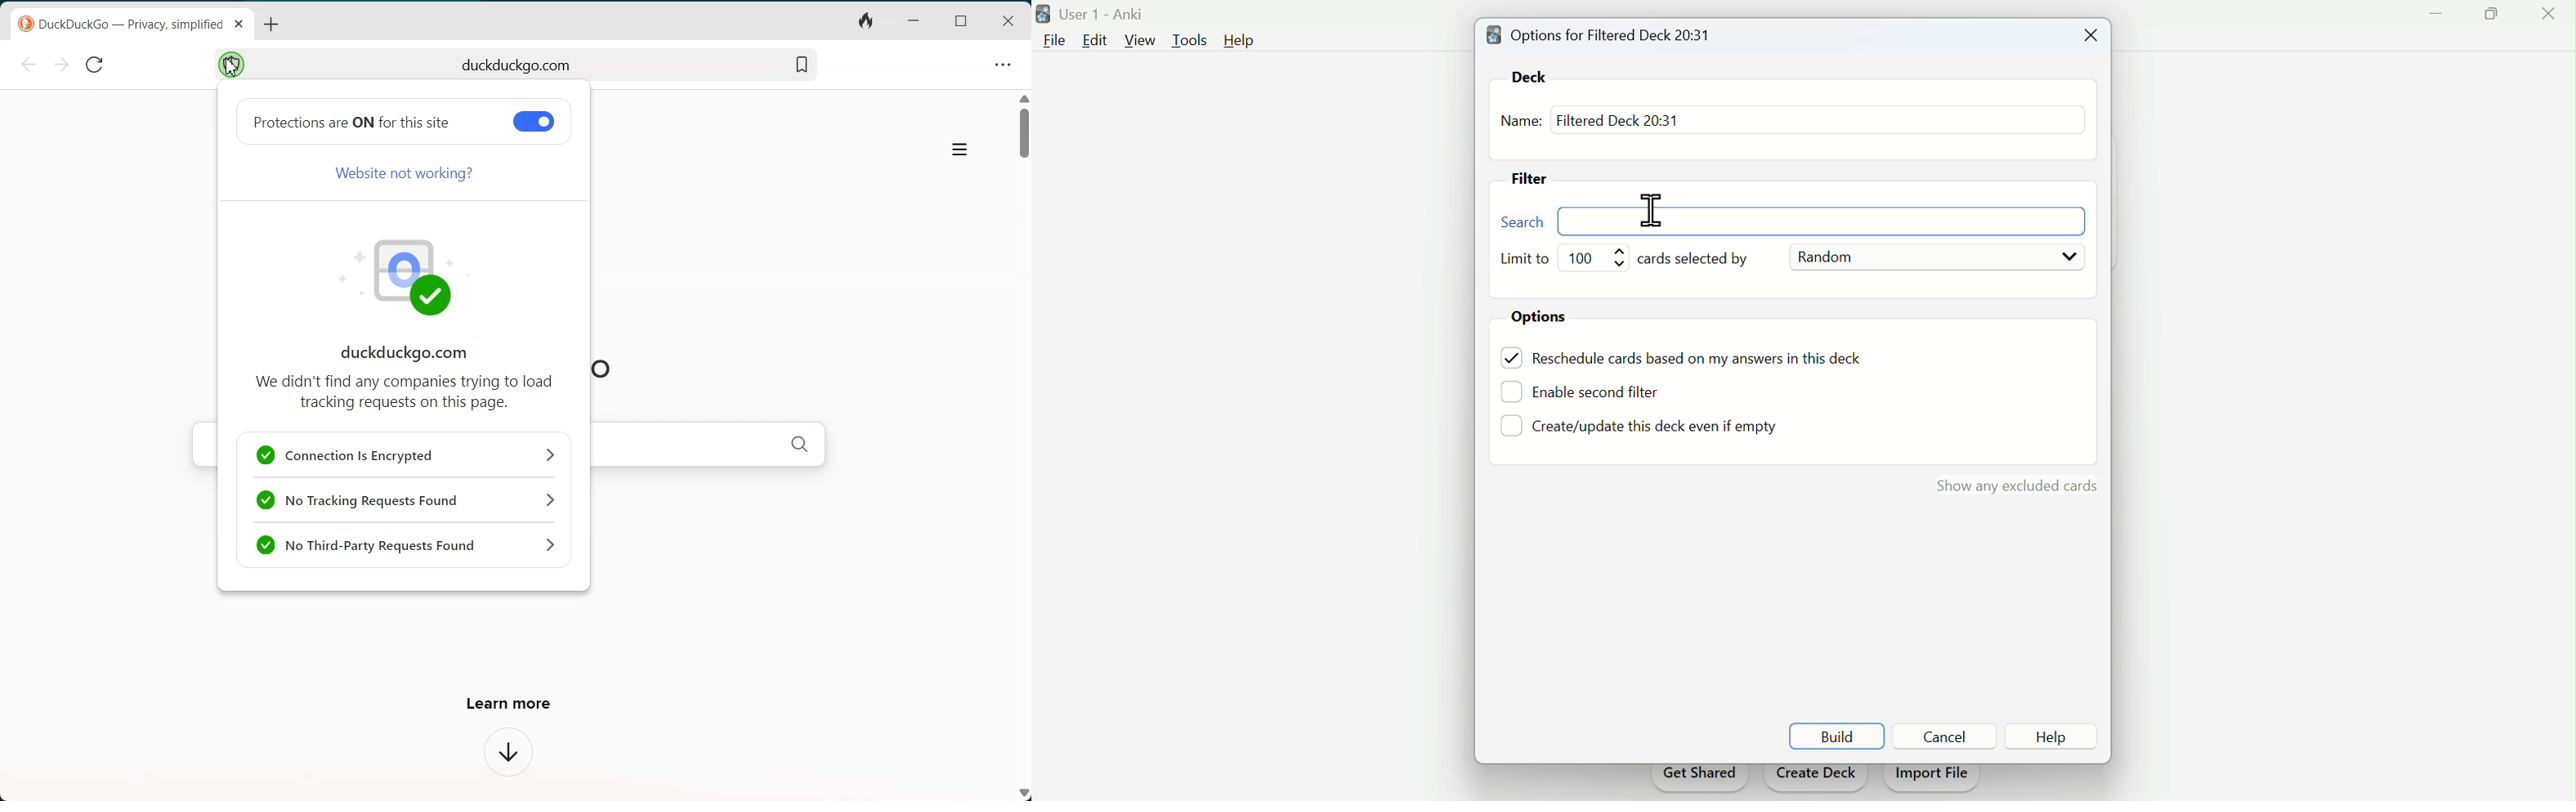 This screenshot has width=2576, height=812. I want to click on scroll down, so click(1023, 794).